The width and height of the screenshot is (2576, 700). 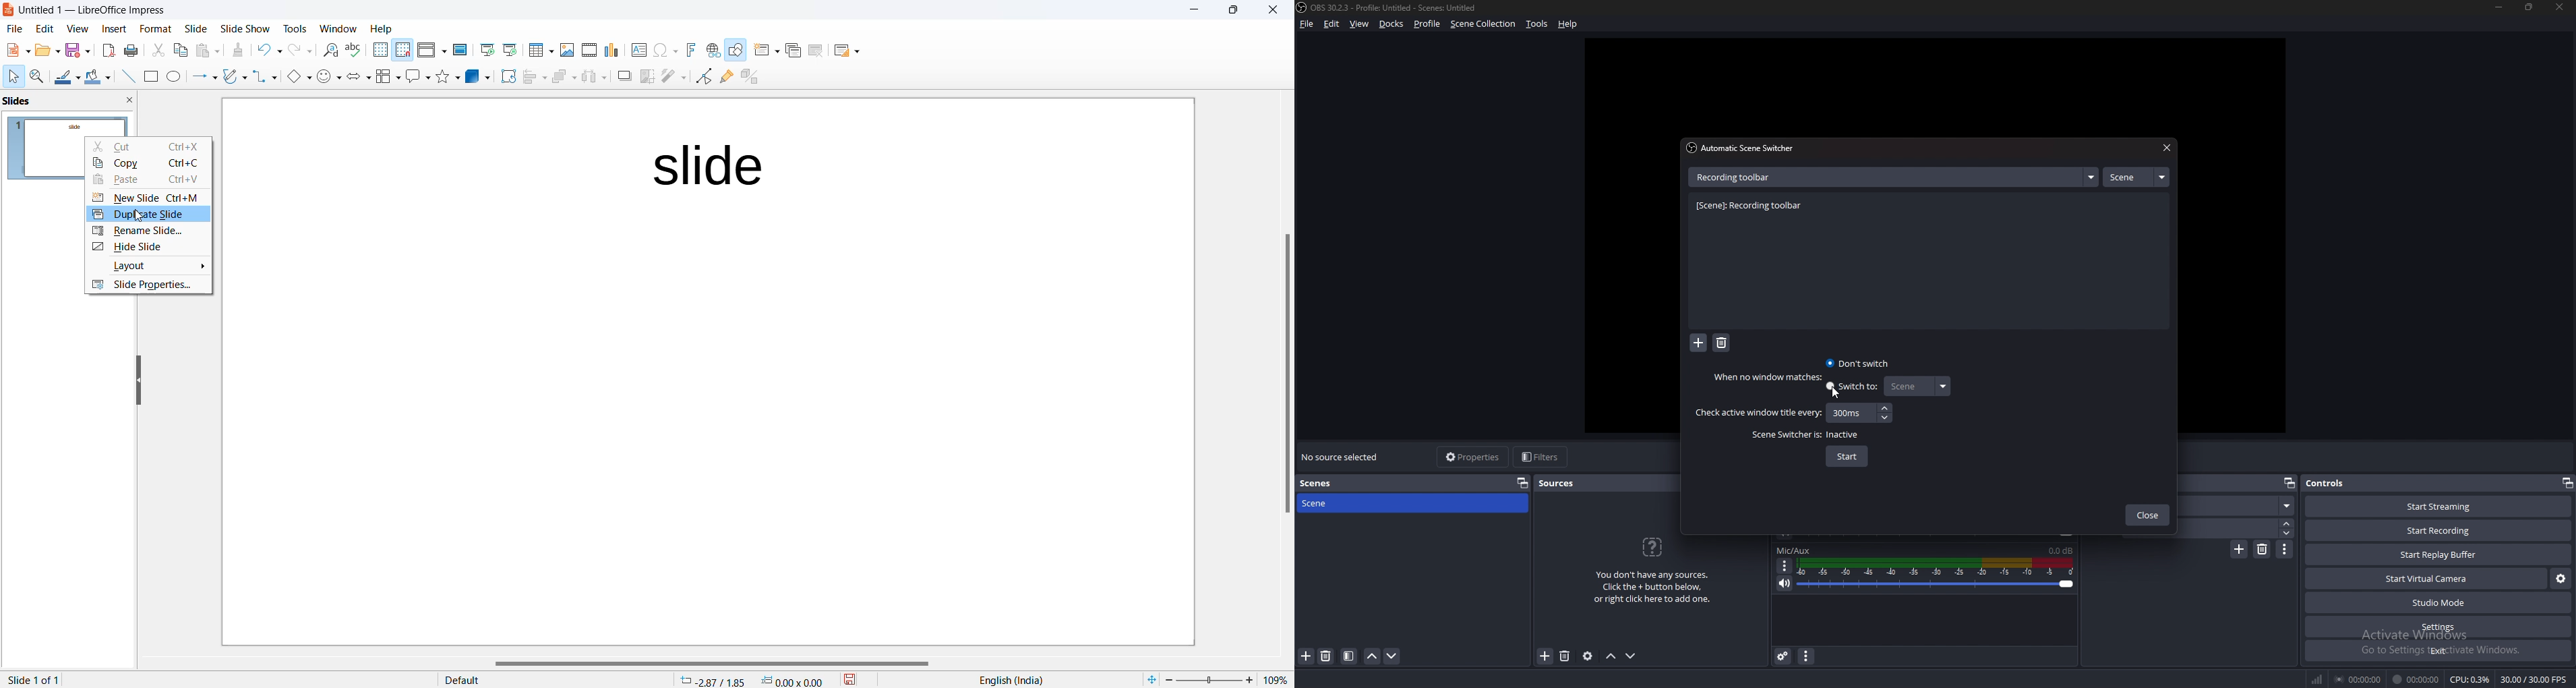 I want to click on add transition, so click(x=2239, y=549).